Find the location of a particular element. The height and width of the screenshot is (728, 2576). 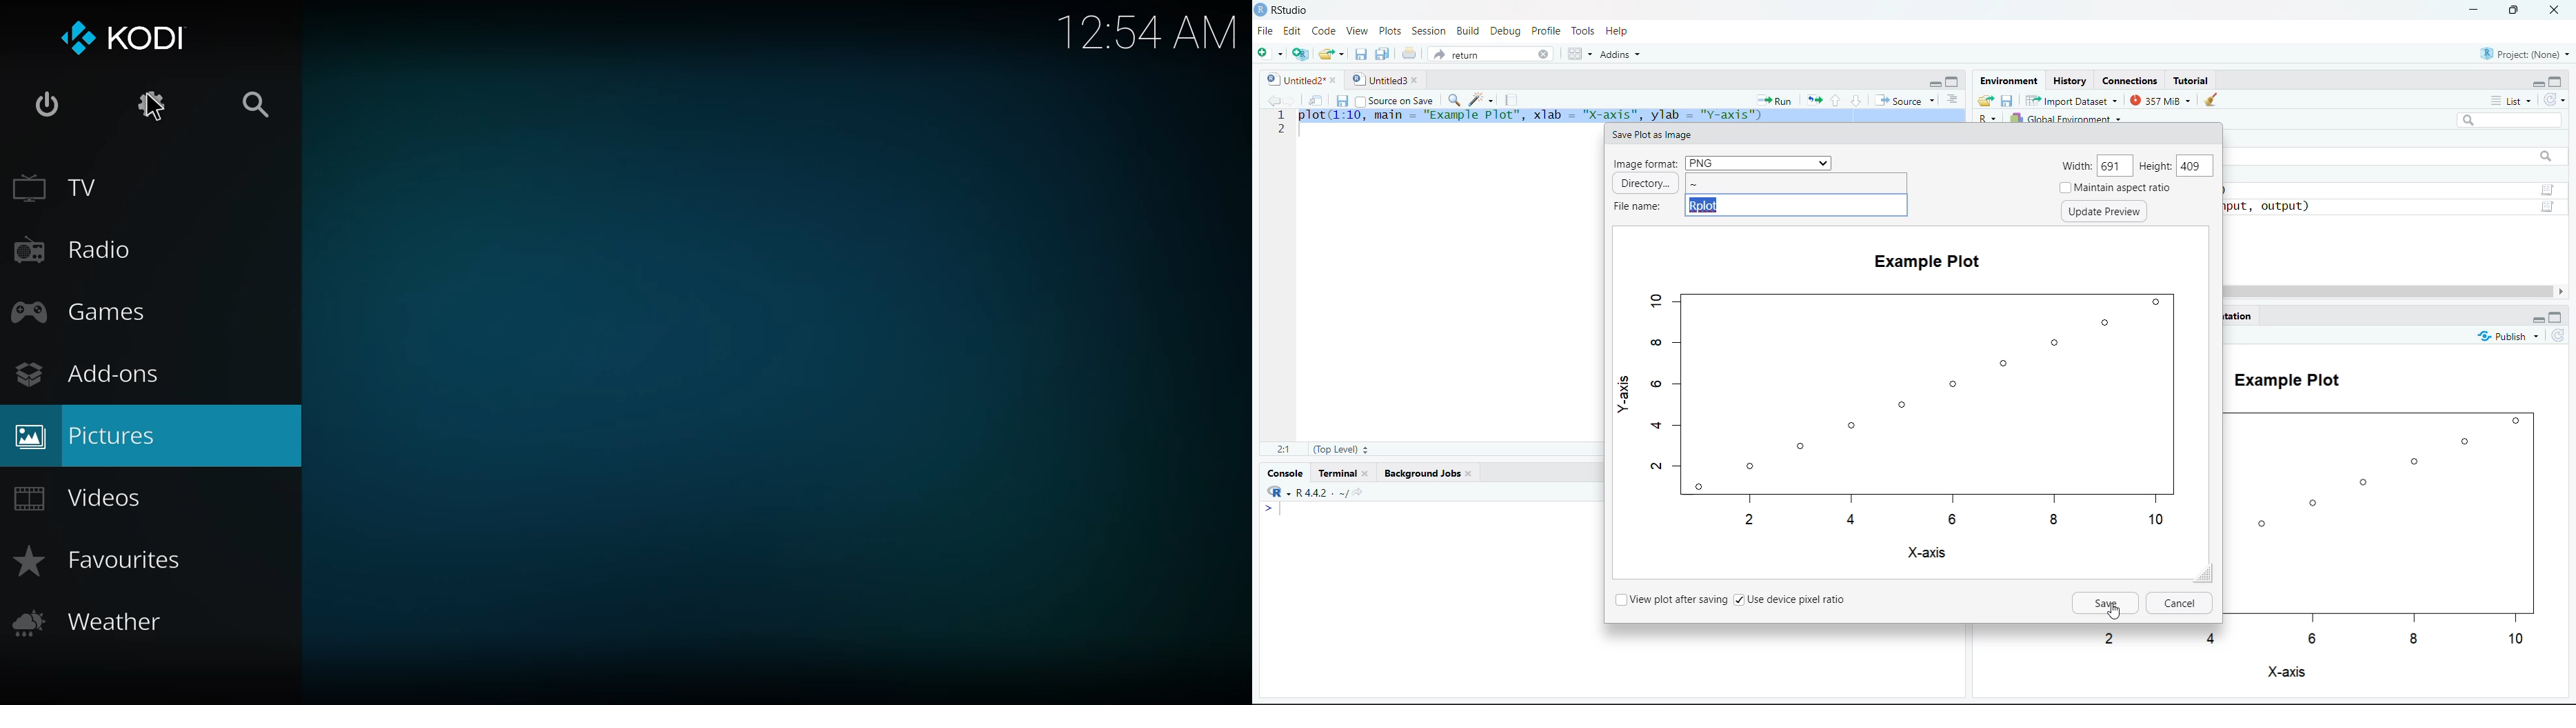

Rplot is located at coordinates (1797, 205).